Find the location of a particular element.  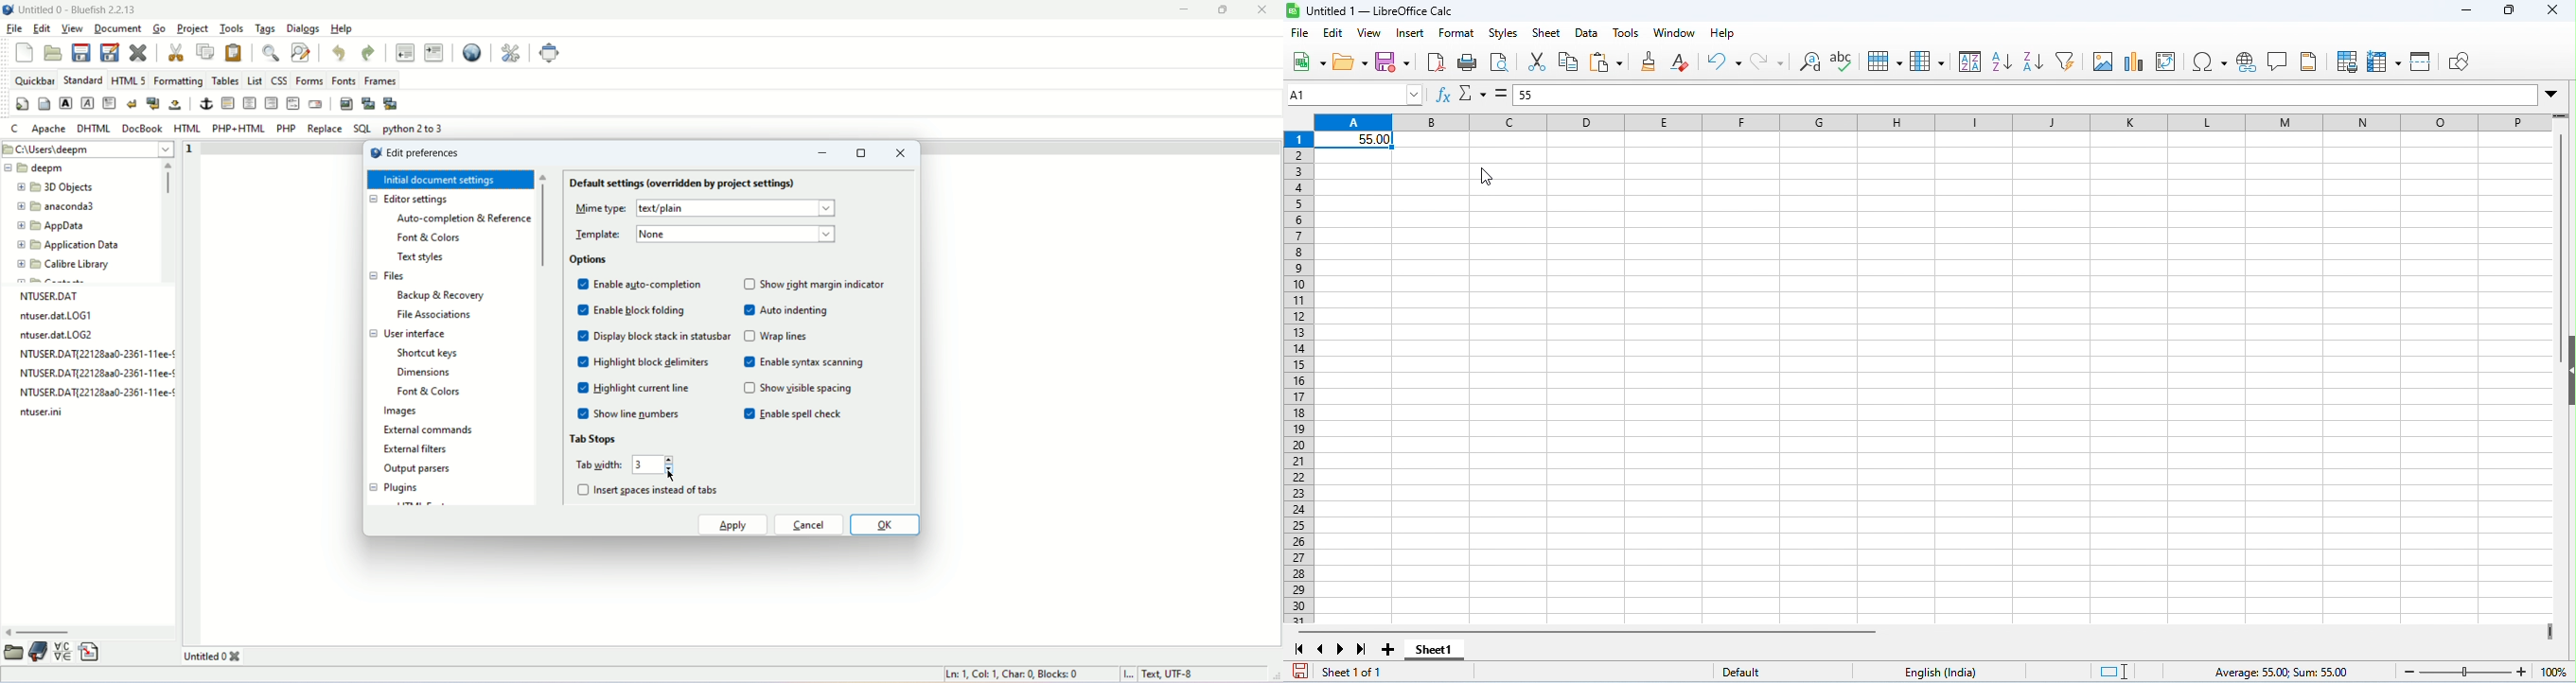

text styles is located at coordinates (423, 260).